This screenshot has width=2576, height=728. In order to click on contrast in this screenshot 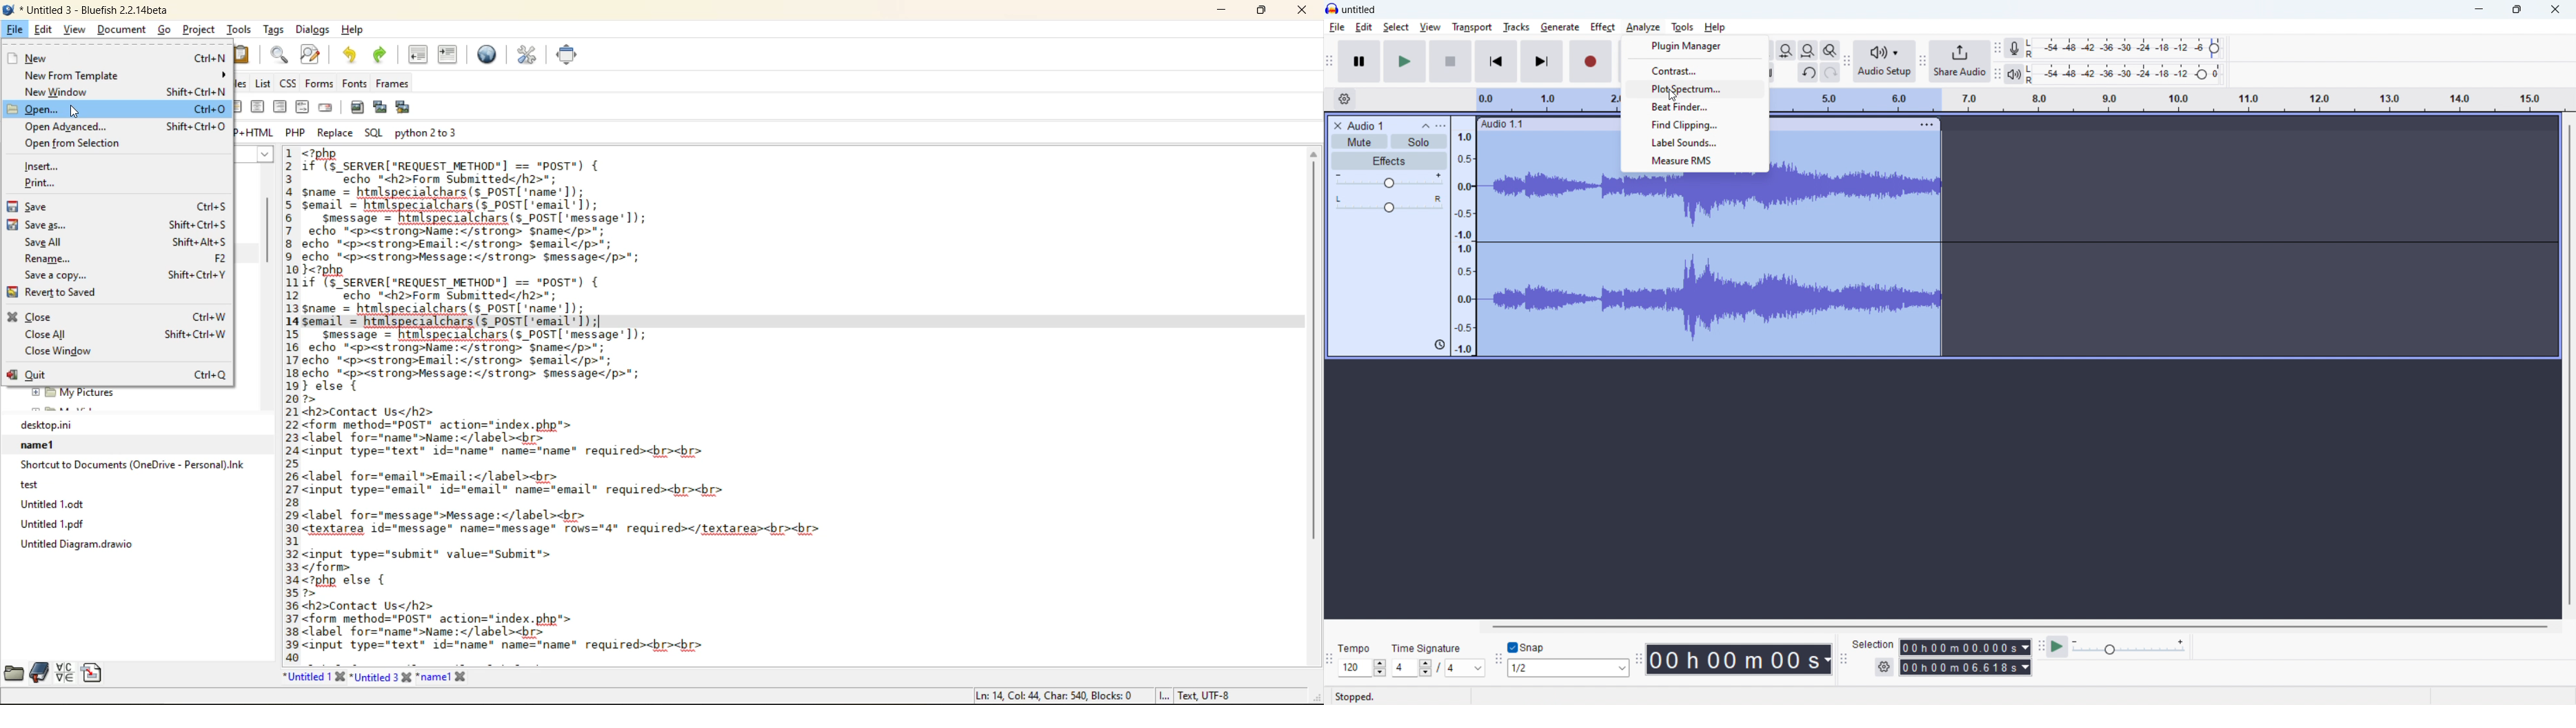, I will do `click(1696, 70)`.